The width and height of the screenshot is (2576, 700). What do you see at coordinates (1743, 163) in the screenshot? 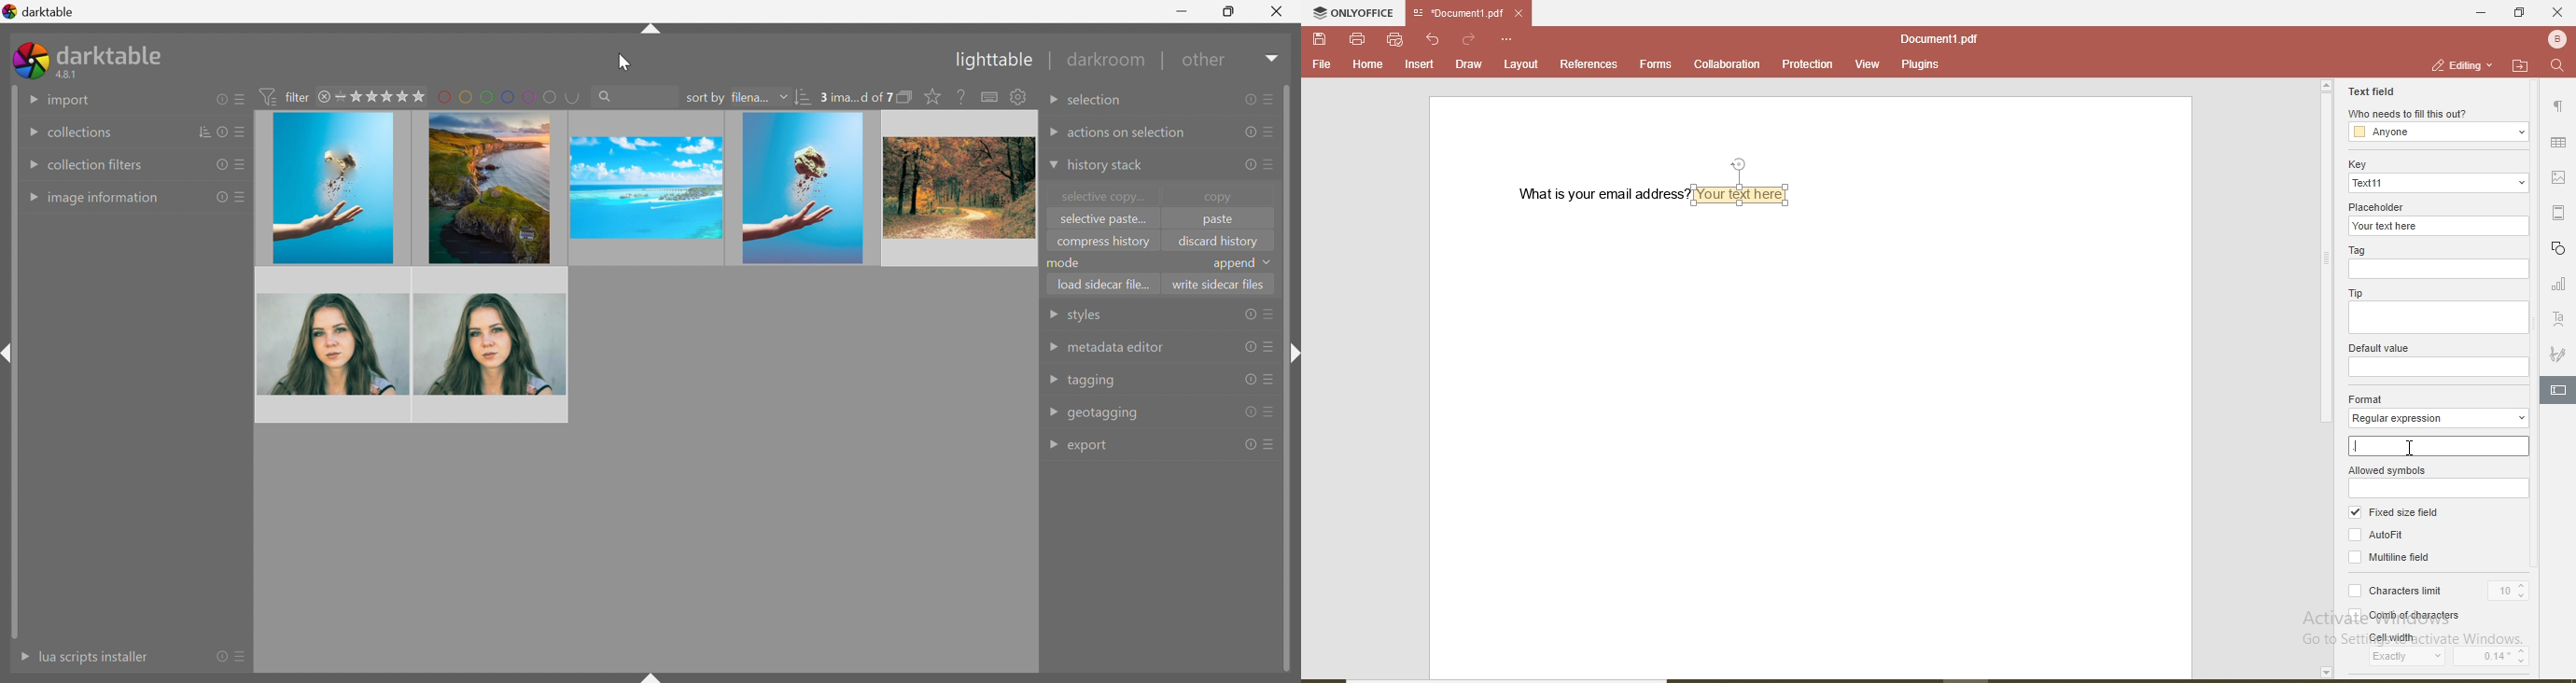
I see `position text box` at bounding box center [1743, 163].